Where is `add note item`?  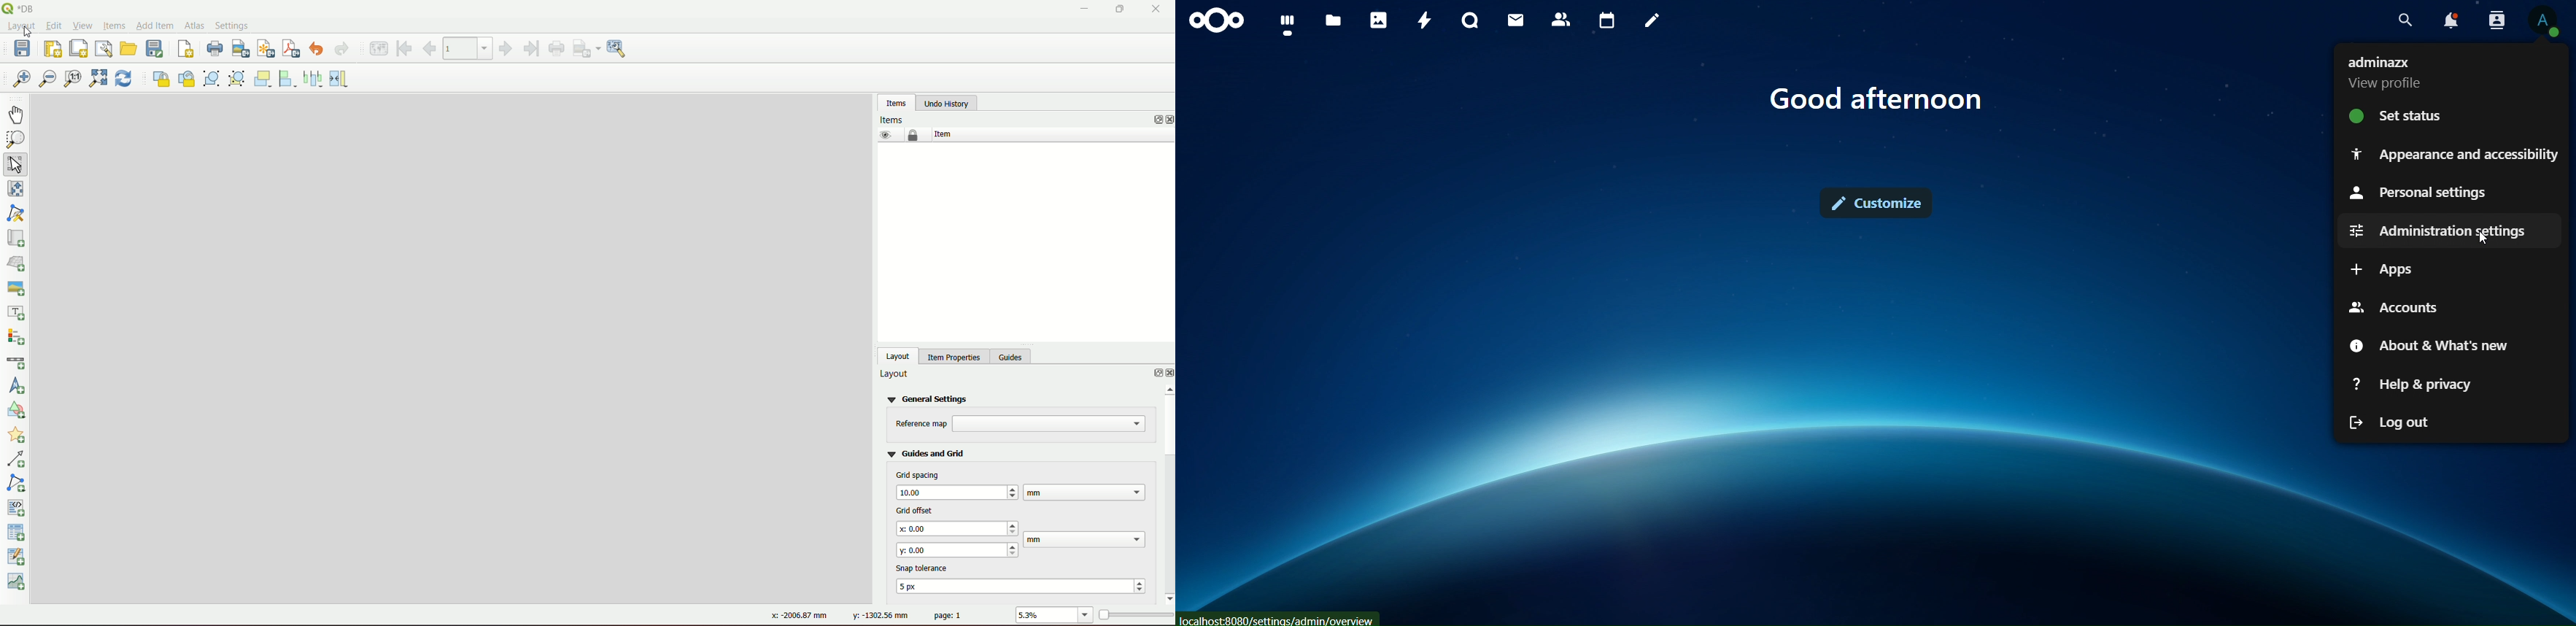
add note item is located at coordinates (18, 482).